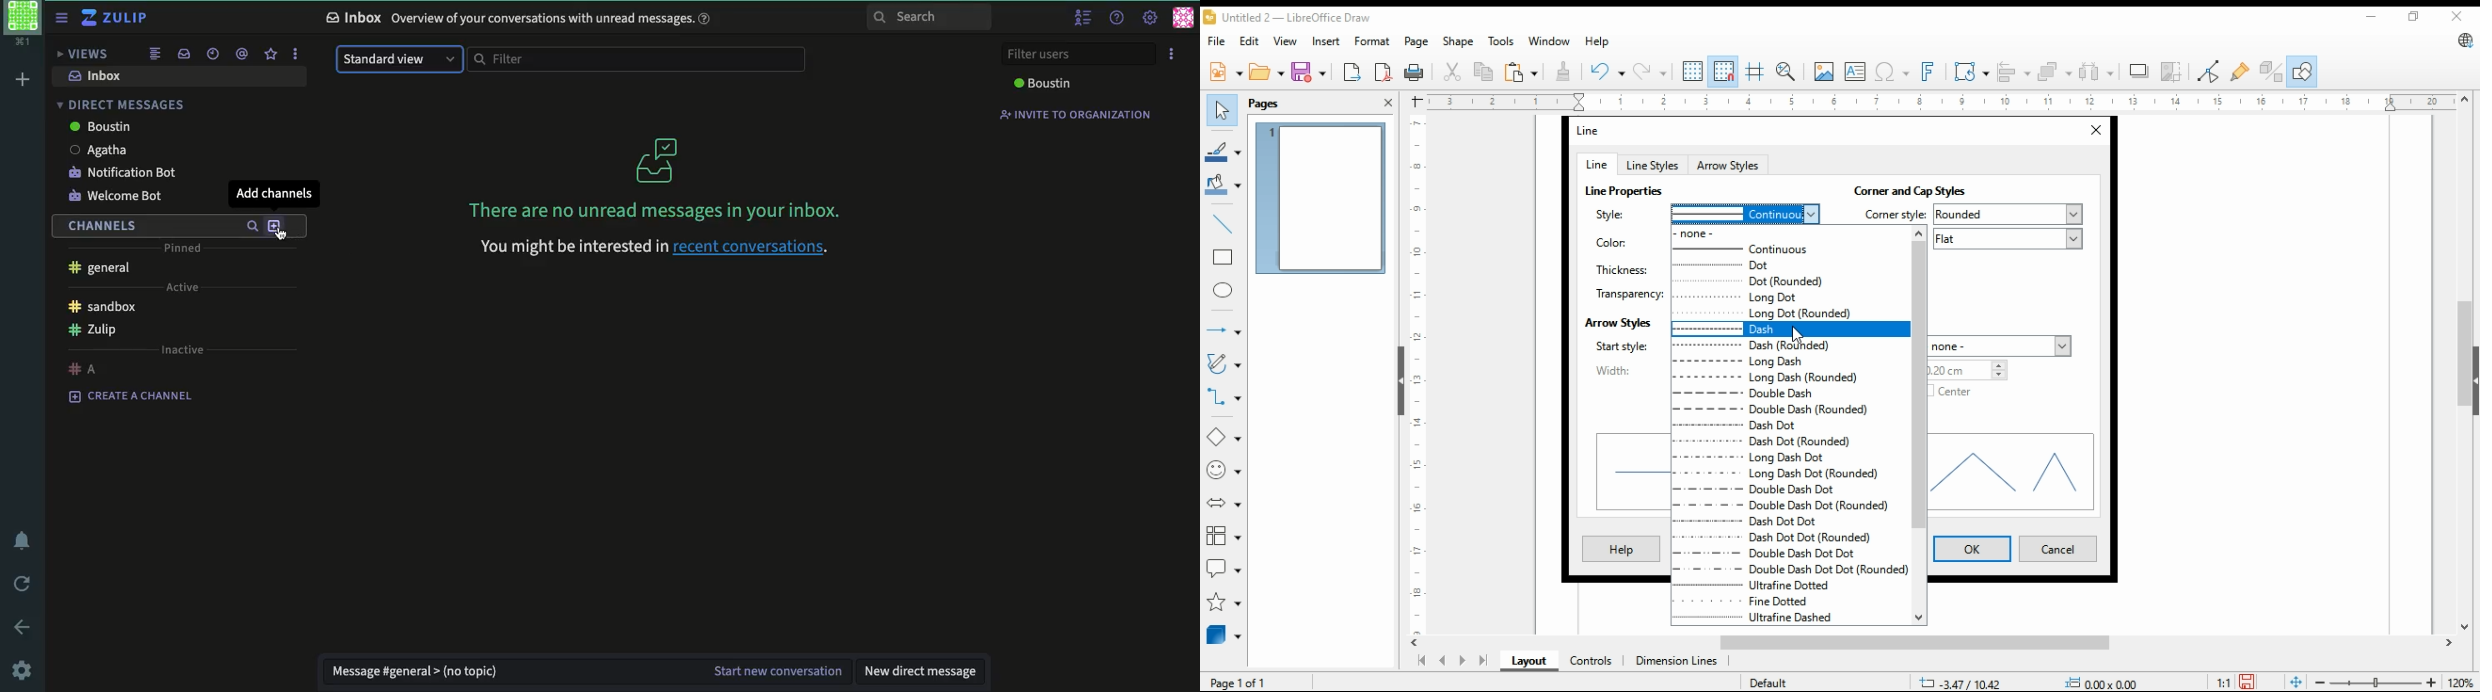 This screenshot has width=2492, height=700. What do you see at coordinates (1798, 335) in the screenshot?
I see `mouse pointer` at bounding box center [1798, 335].